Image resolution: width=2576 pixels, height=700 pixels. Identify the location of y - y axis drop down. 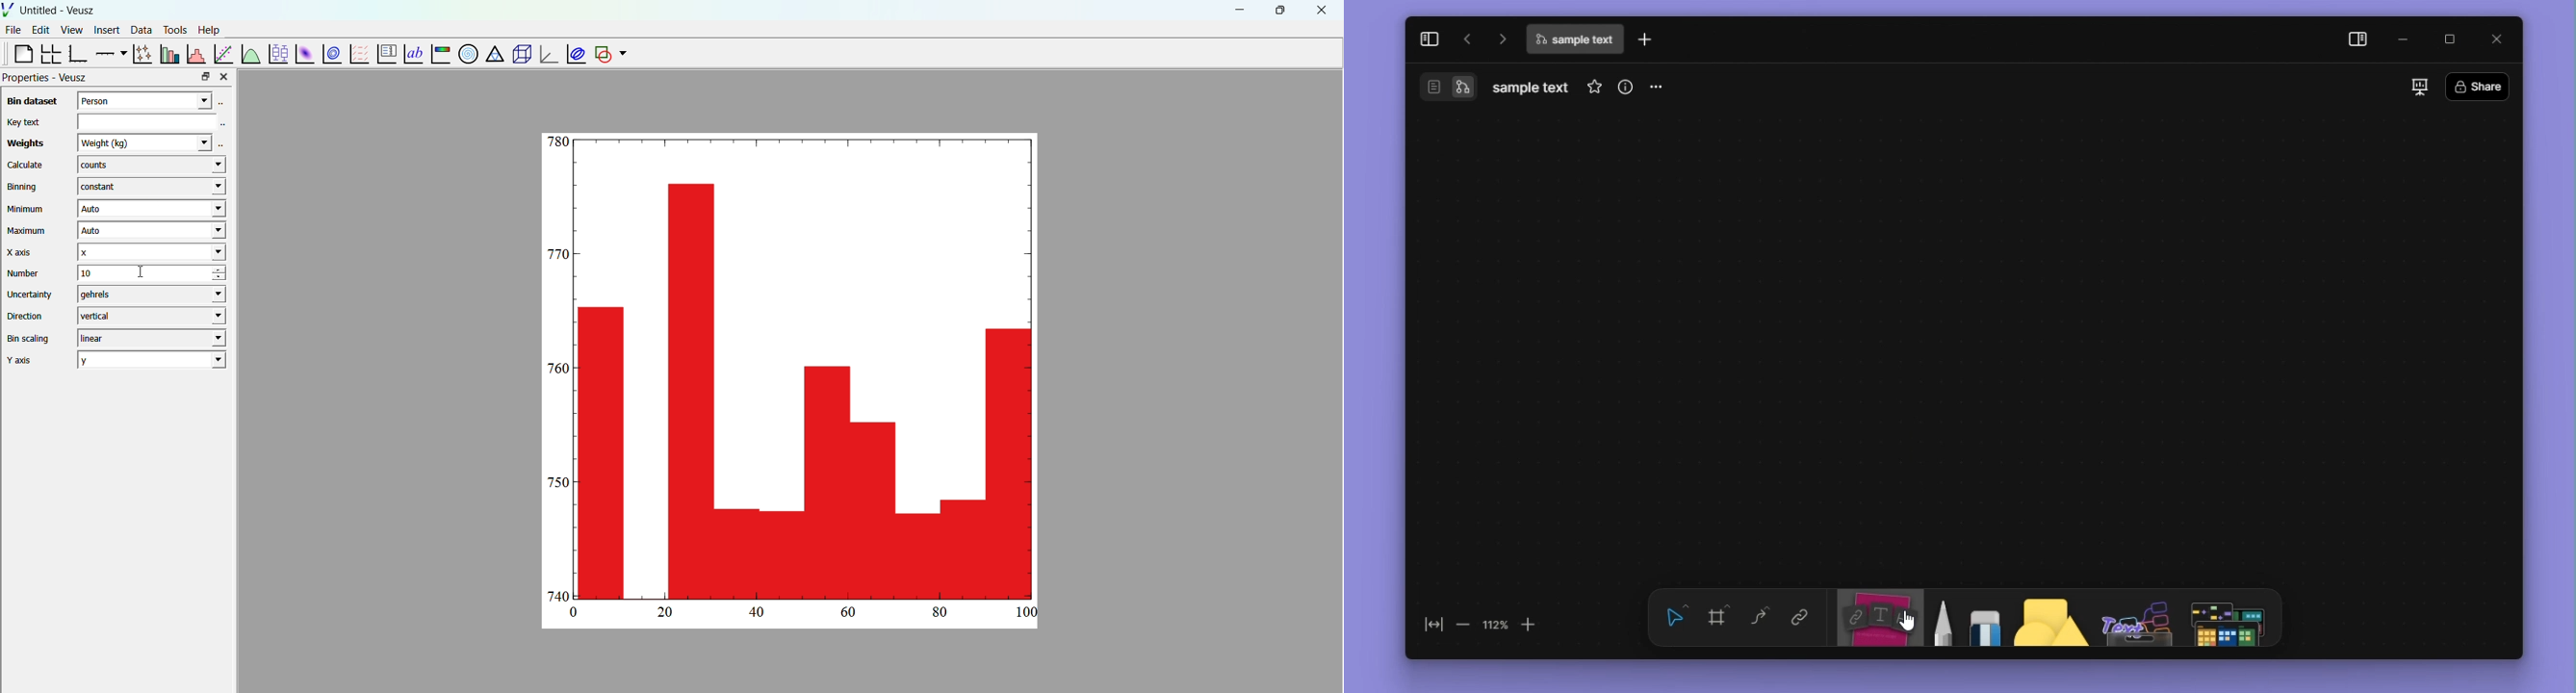
(152, 360).